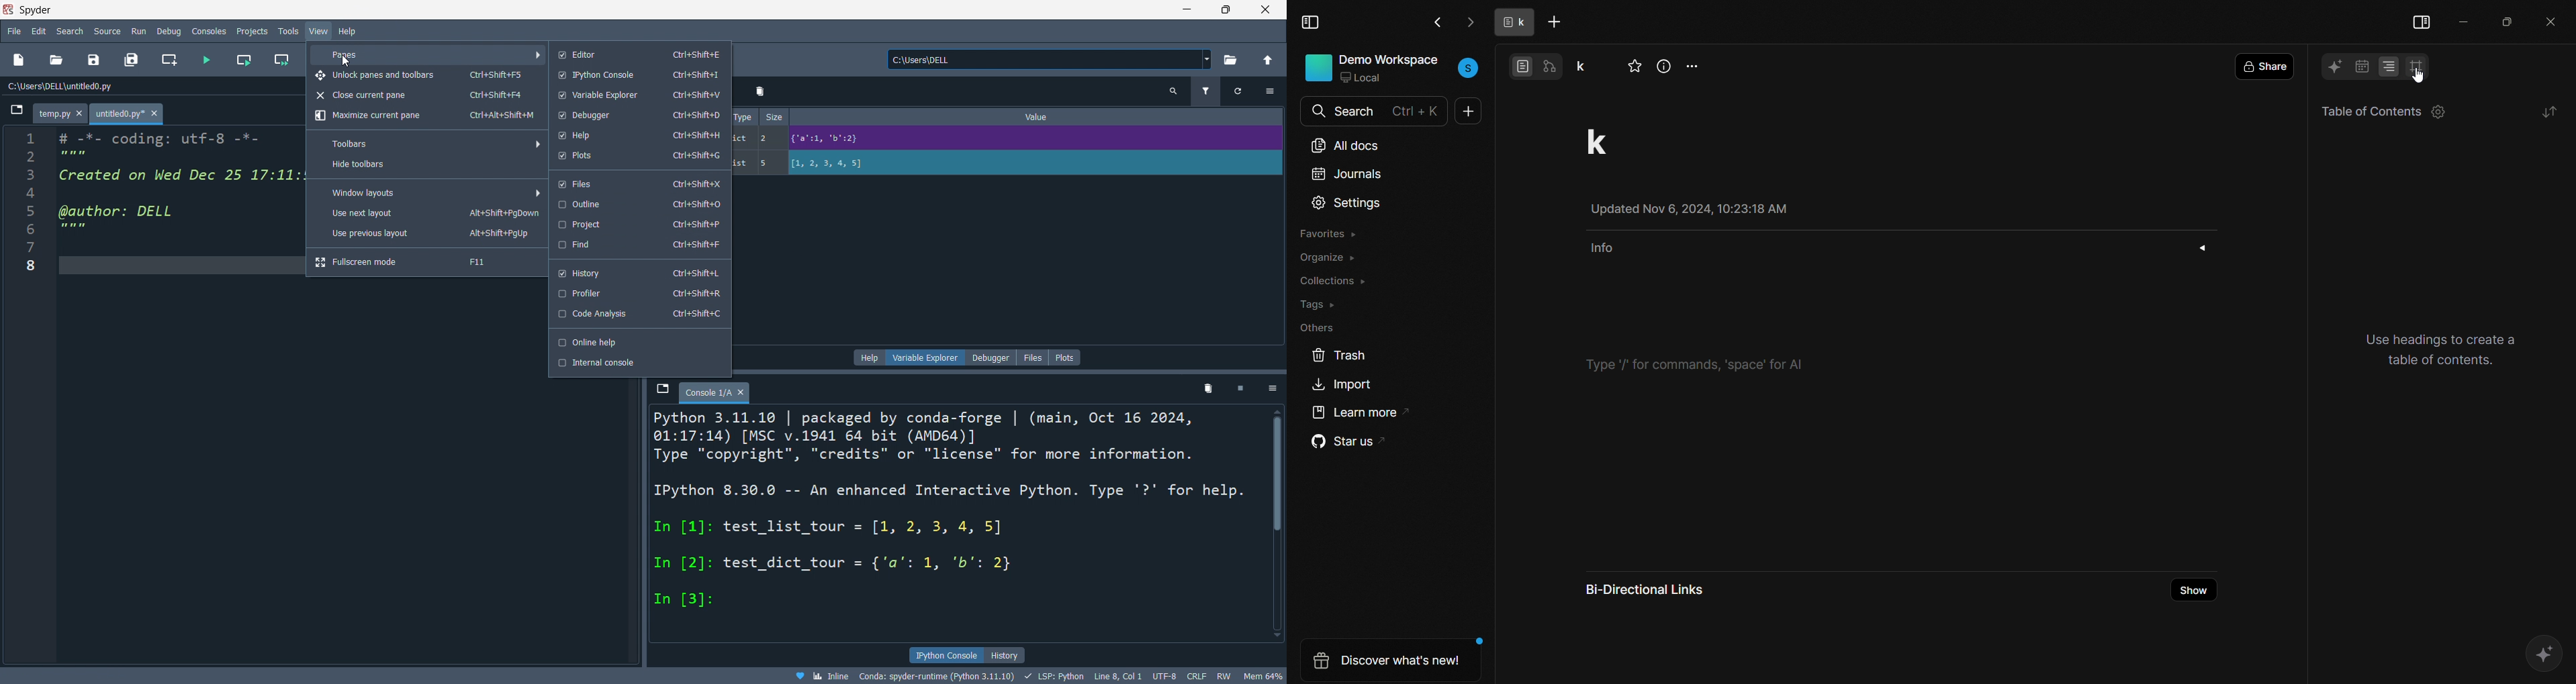 The image size is (2576, 700). I want to click on new cell, so click(168, 60).